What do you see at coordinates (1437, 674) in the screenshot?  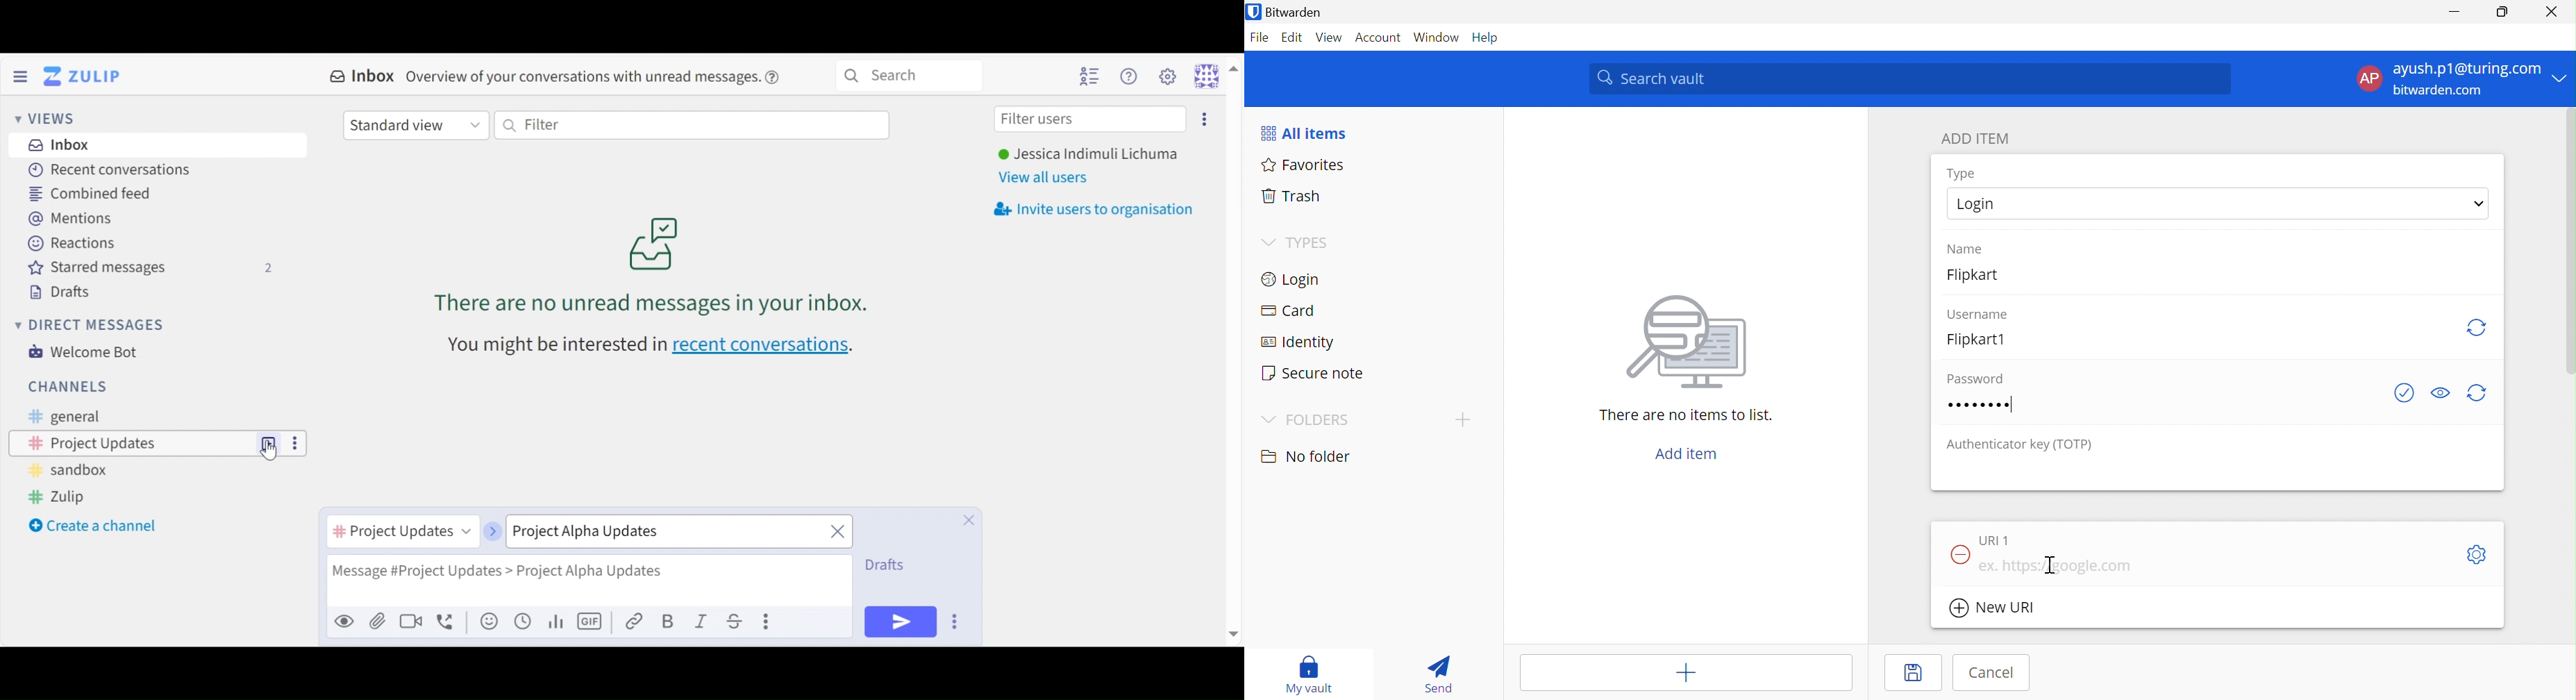 I see `Send` at bounding box center [1437, 674].